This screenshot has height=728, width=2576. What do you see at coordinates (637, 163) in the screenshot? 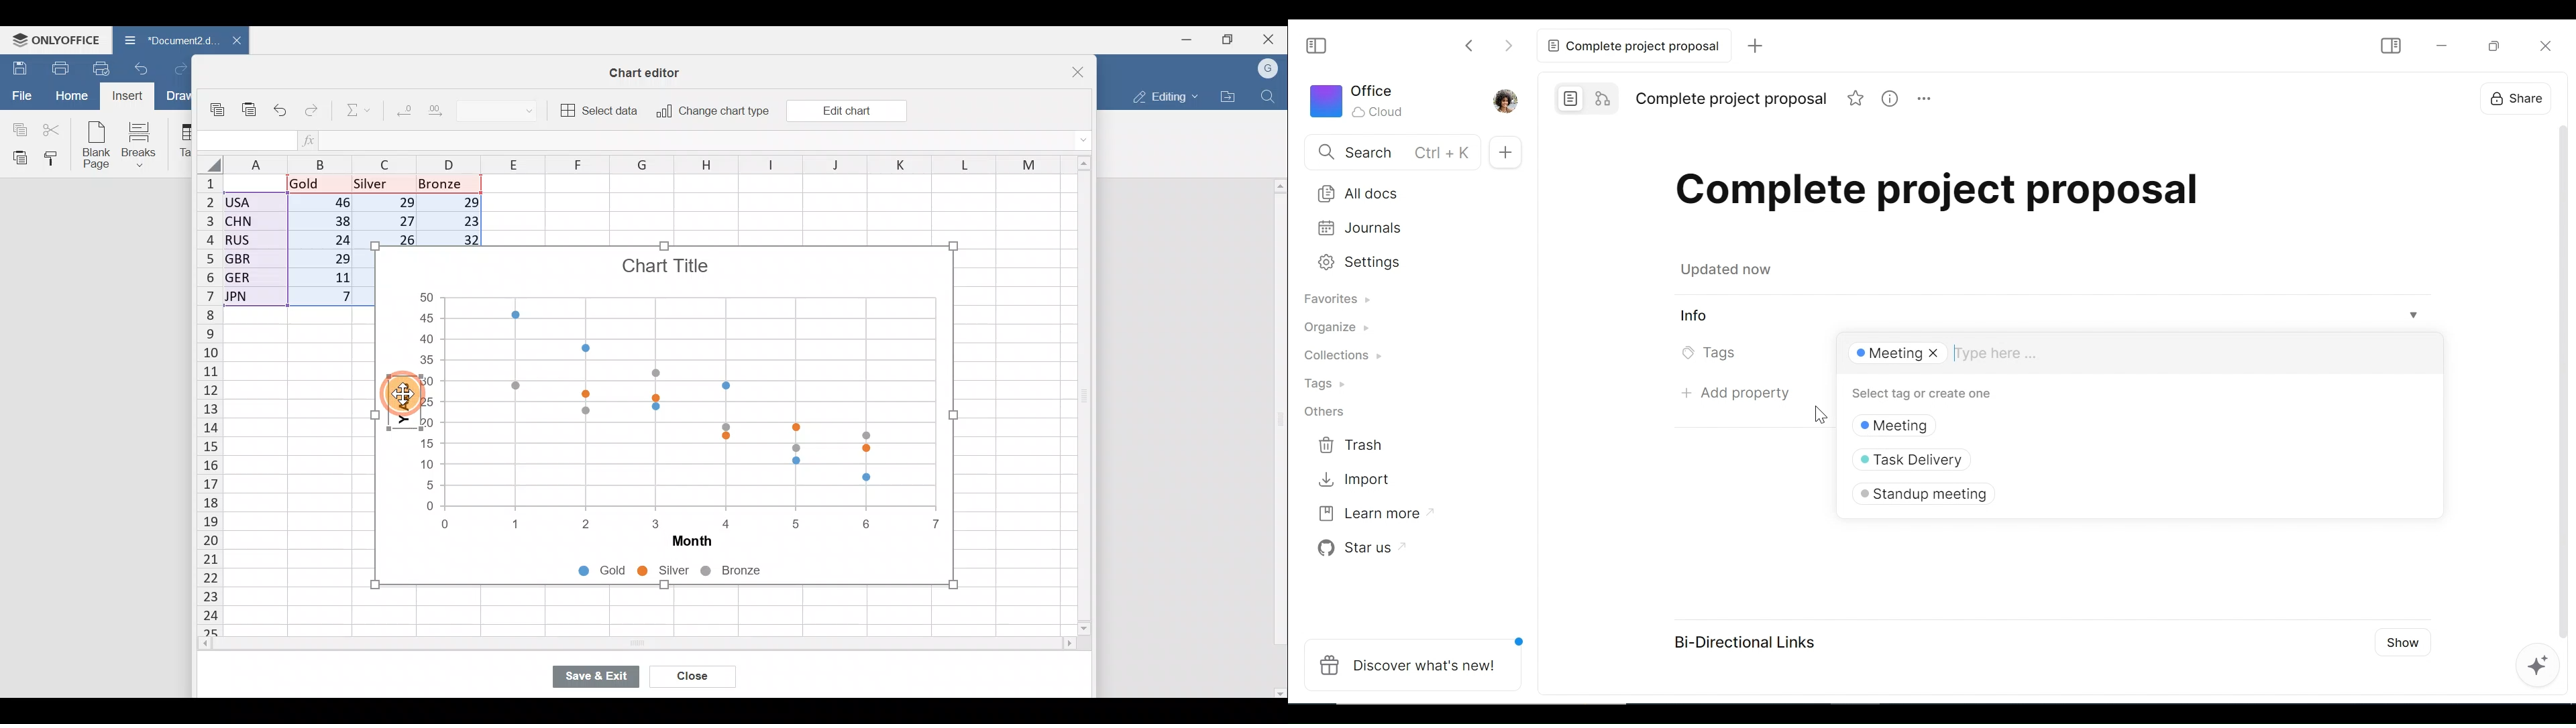
I see `Columns` at bounding box center [637, 163].